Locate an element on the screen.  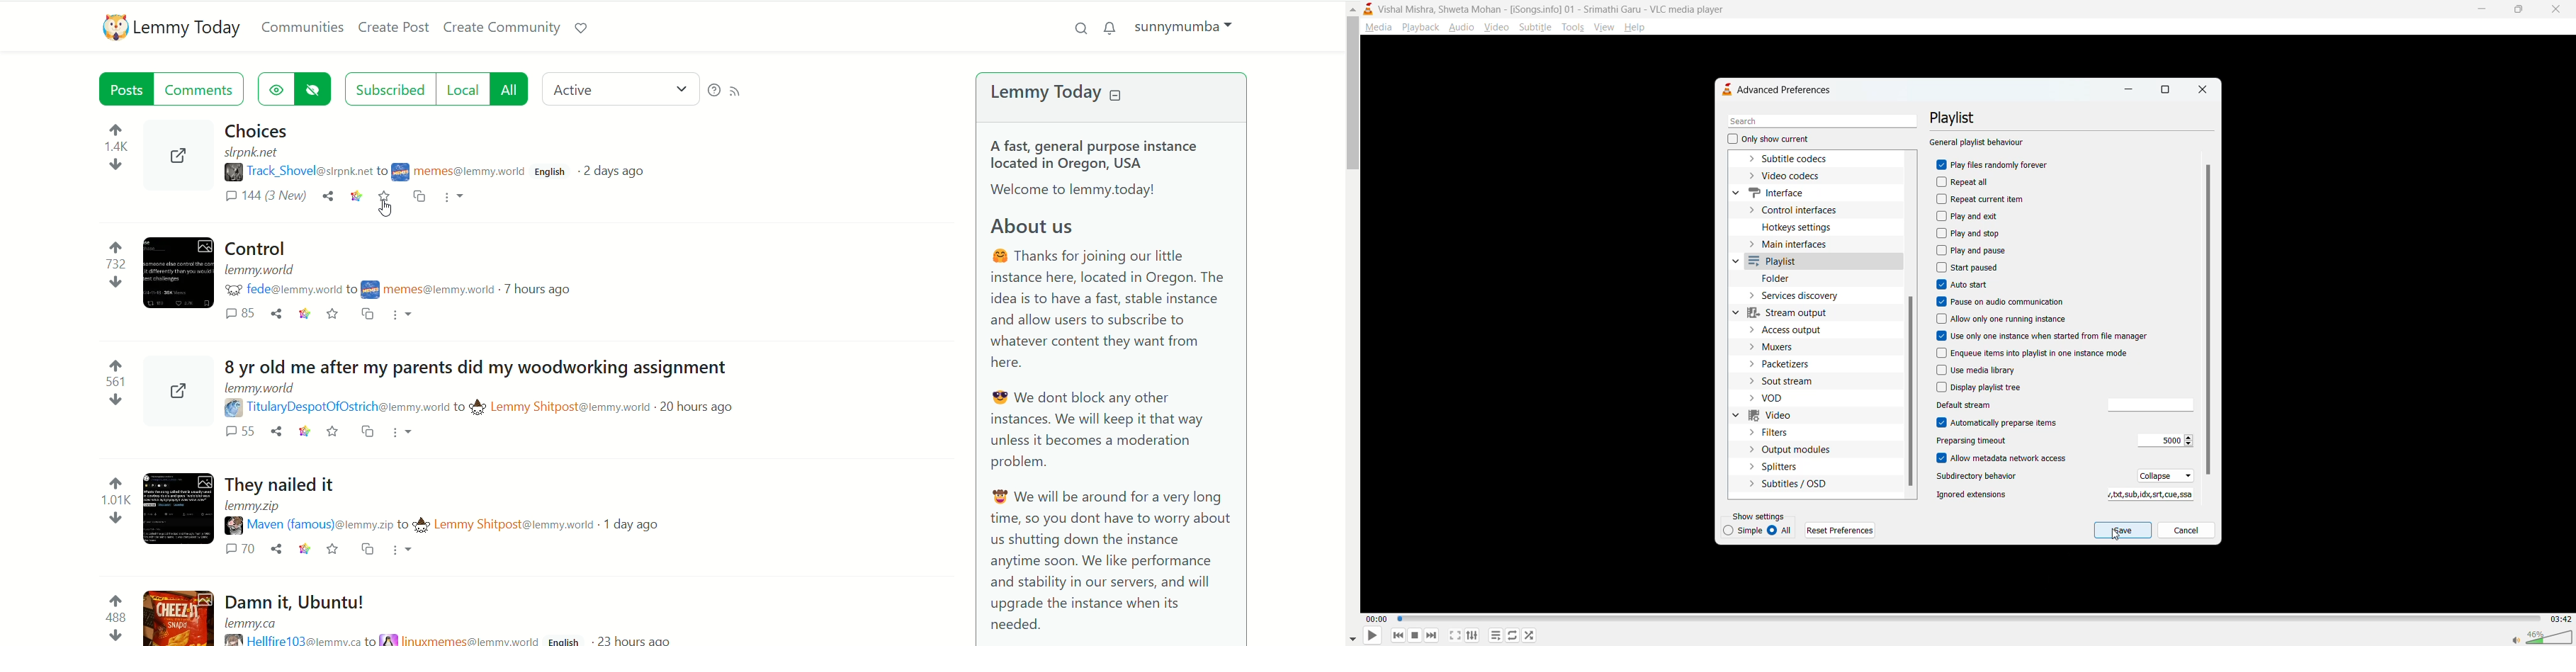
control interfaces is located at coordinates (1800, 209).